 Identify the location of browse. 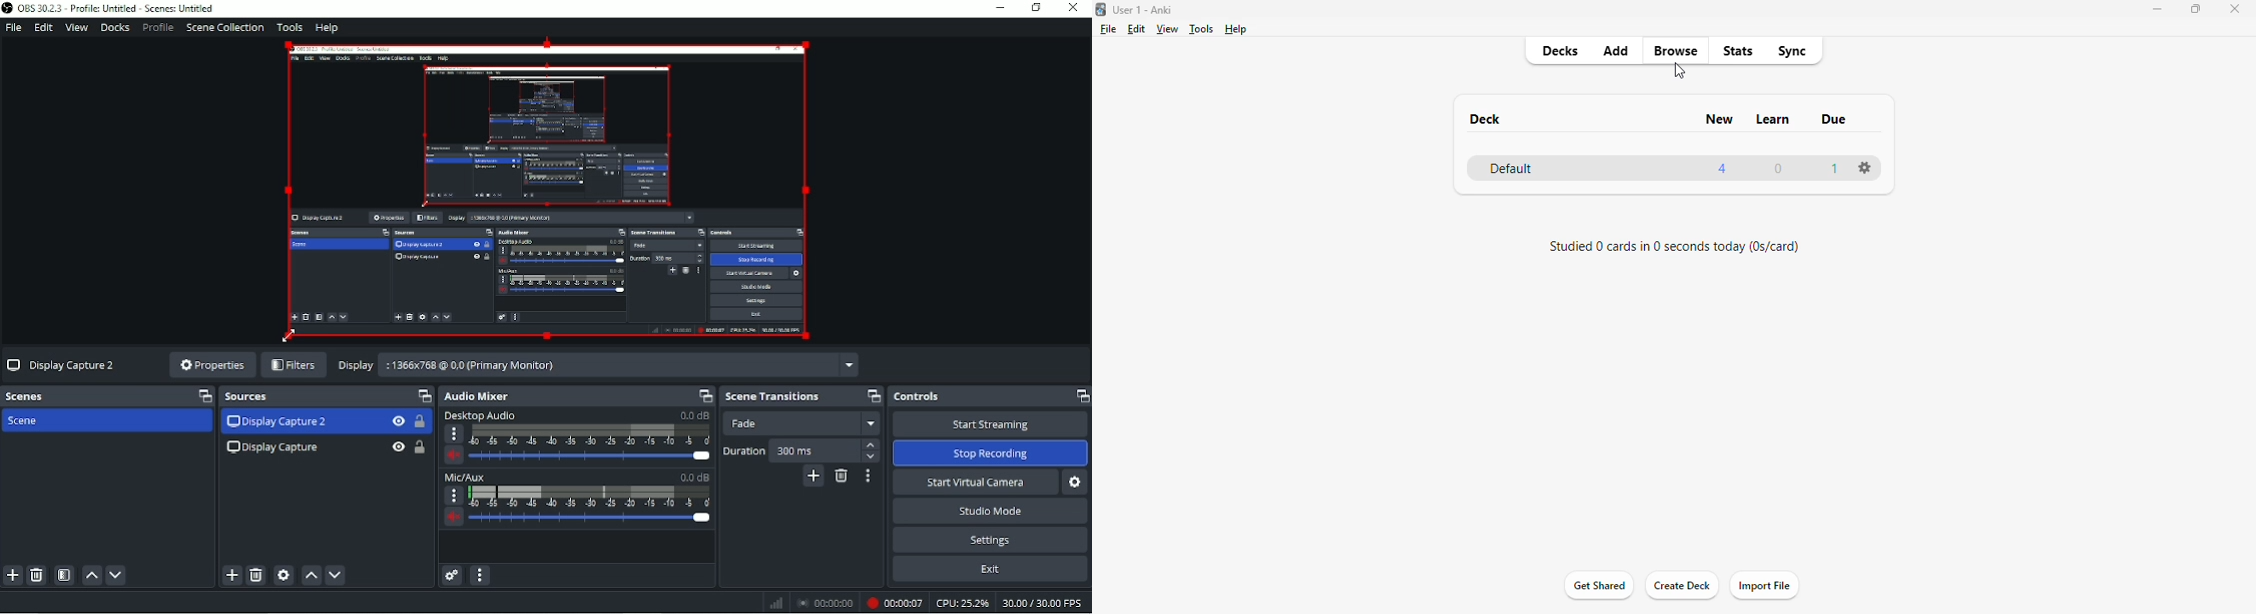
(1676, 50).